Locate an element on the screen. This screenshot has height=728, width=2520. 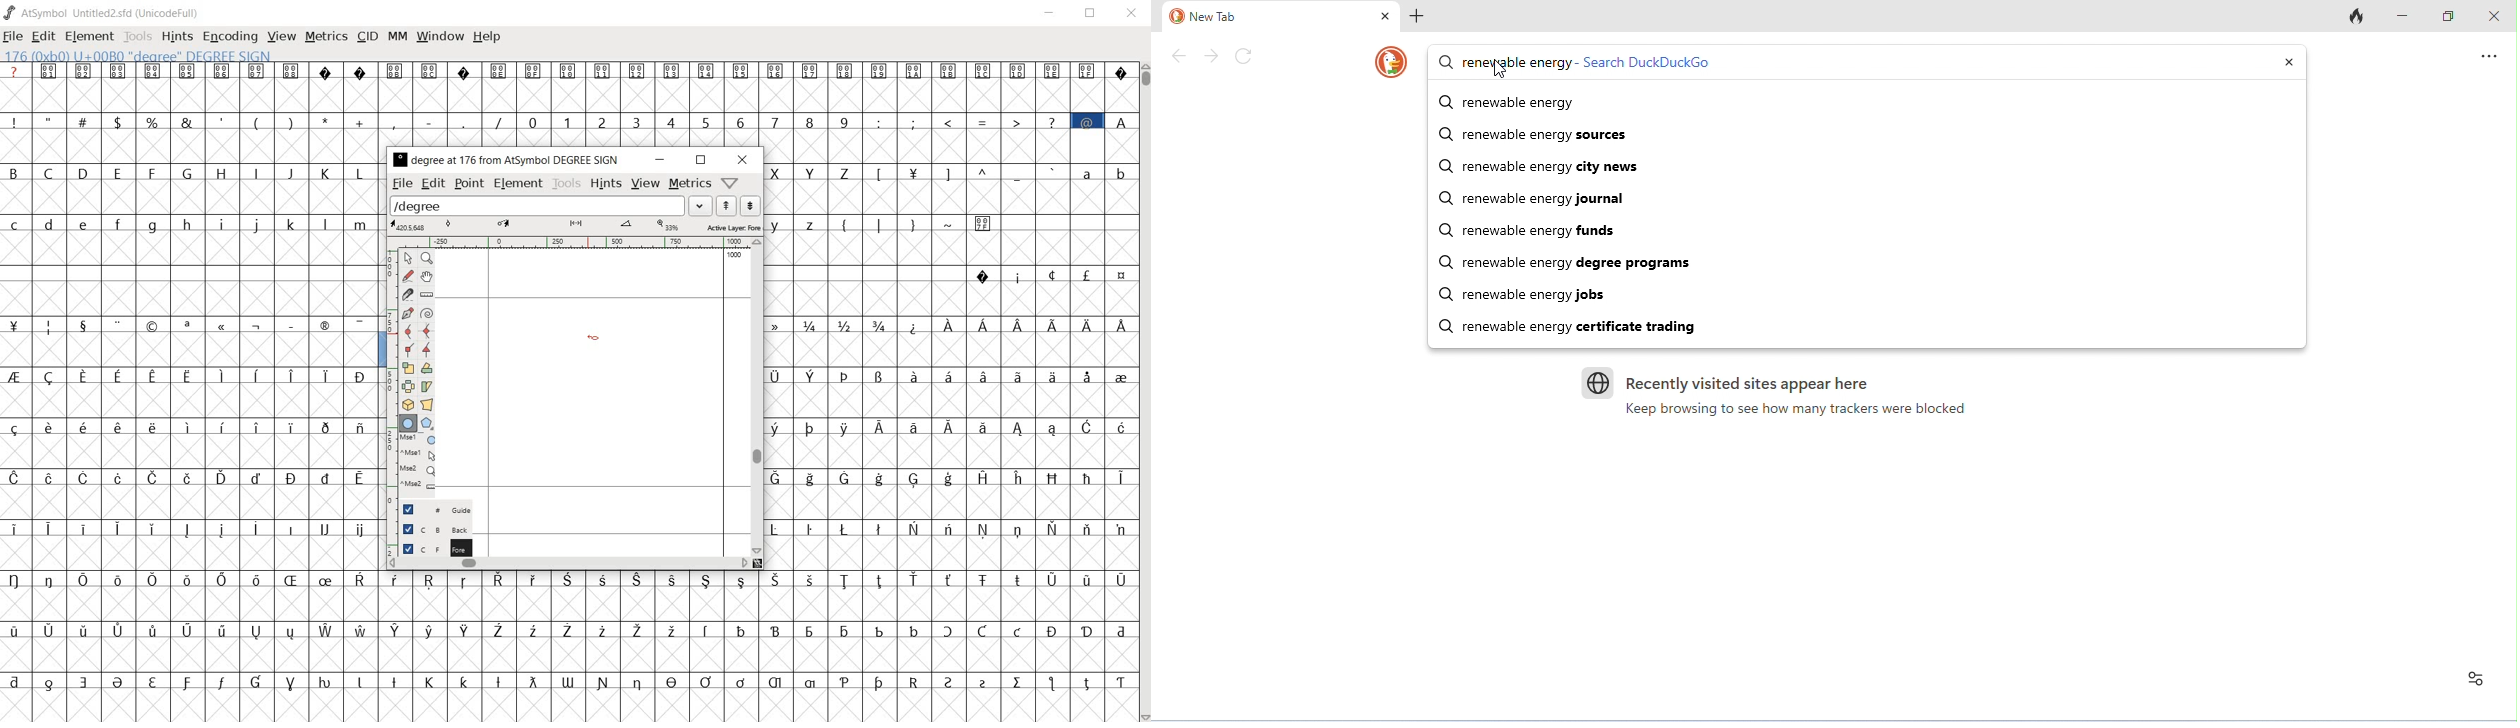
unsupported charters is located at coordinates (344, 70).